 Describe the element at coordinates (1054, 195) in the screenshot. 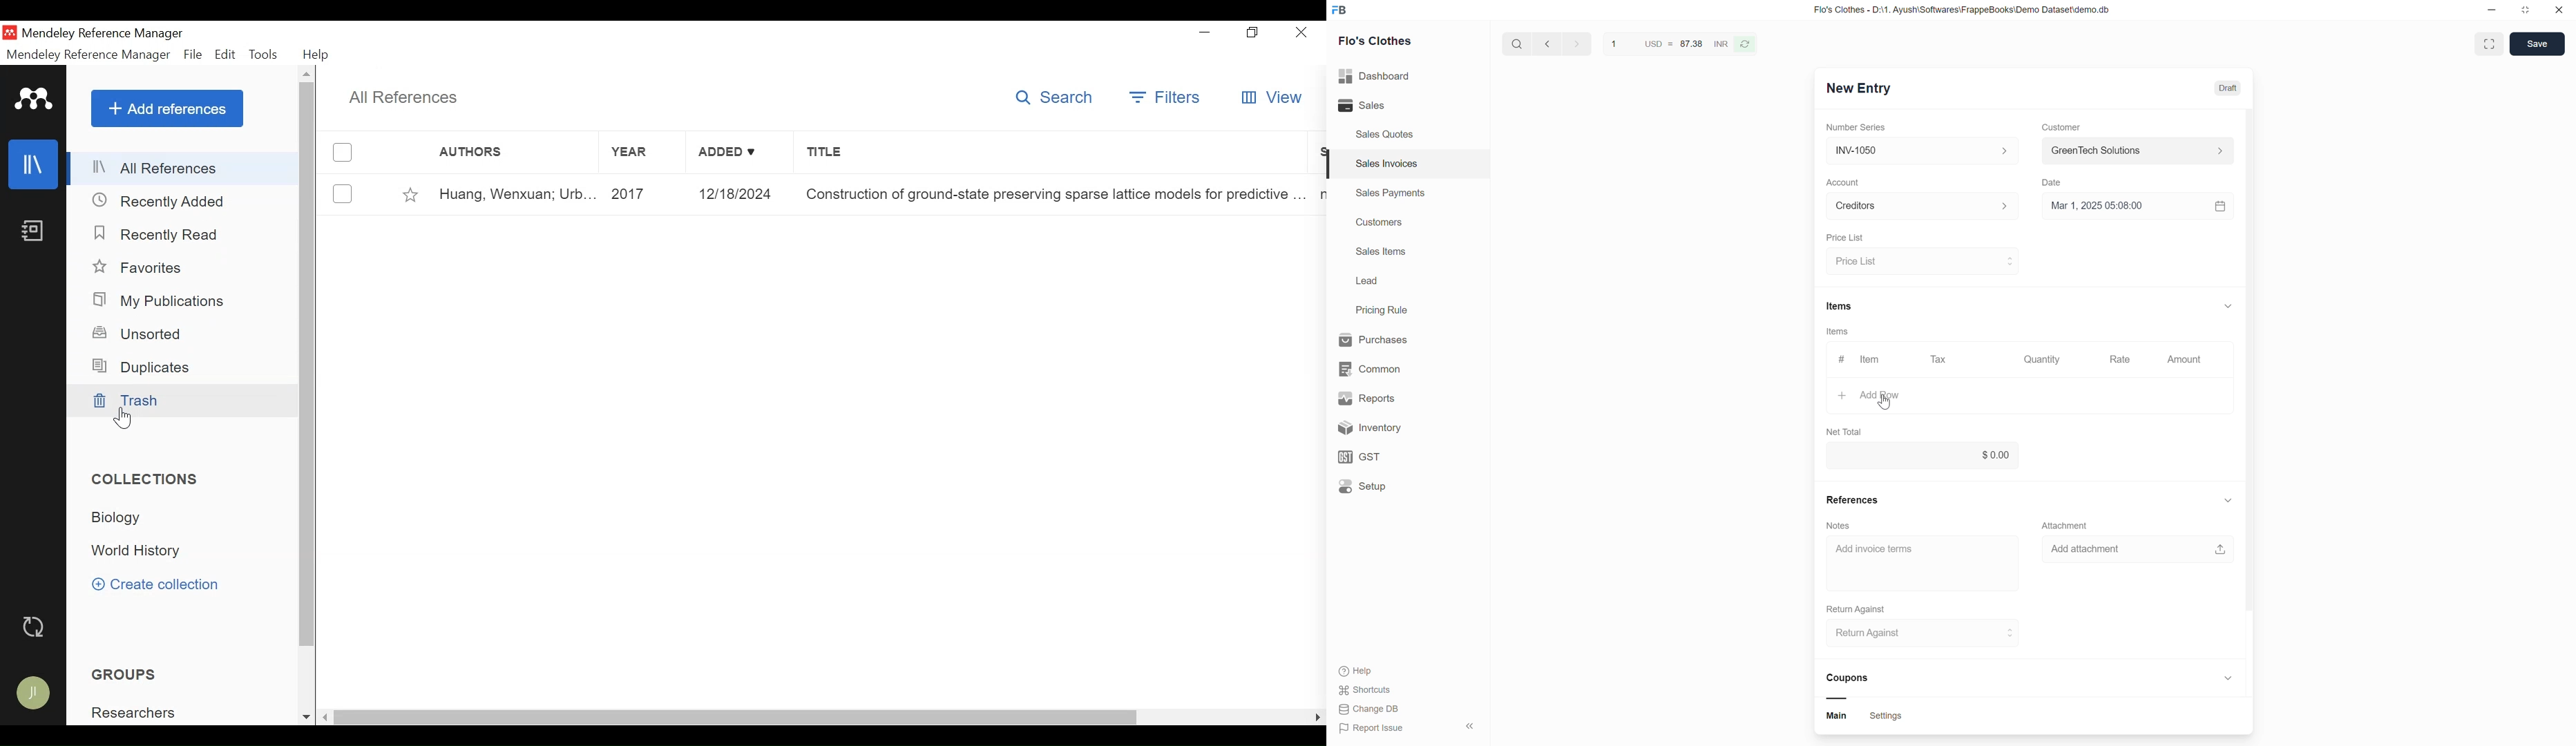

I see `Construction of ground-state preserving sparse lattice models for predictive ...` at that location.